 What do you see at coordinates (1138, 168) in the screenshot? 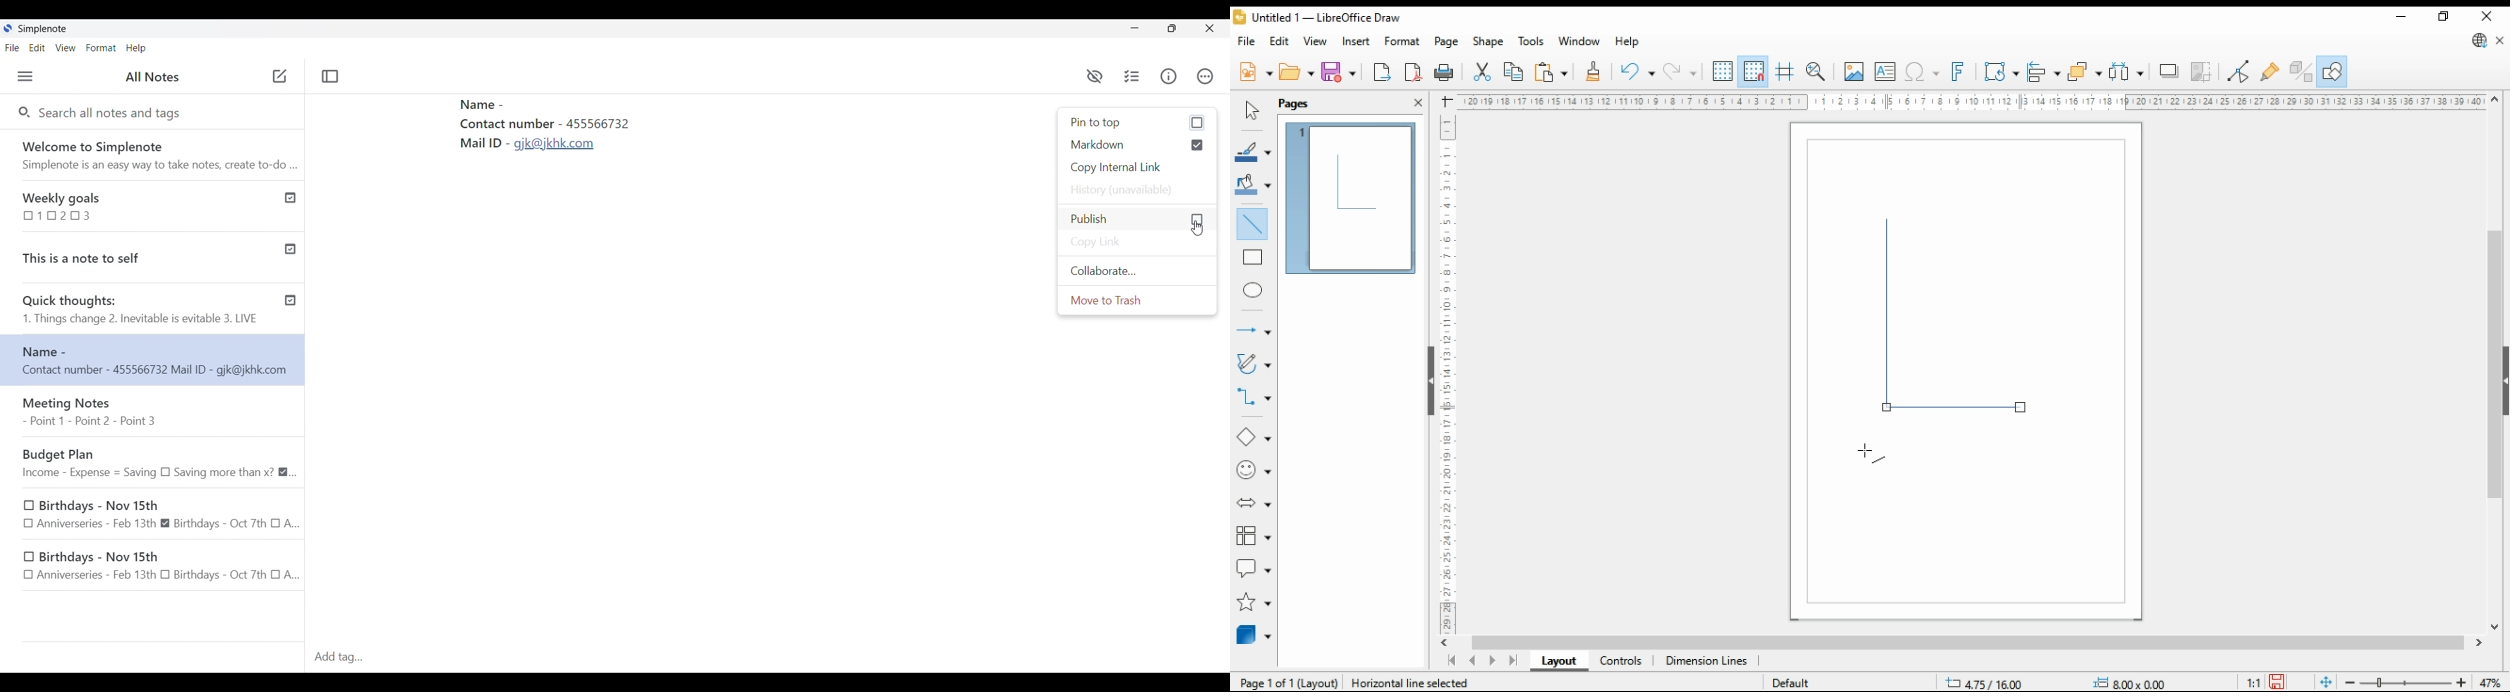
I see `Copy internal link` at bounding box center [1138, 168].